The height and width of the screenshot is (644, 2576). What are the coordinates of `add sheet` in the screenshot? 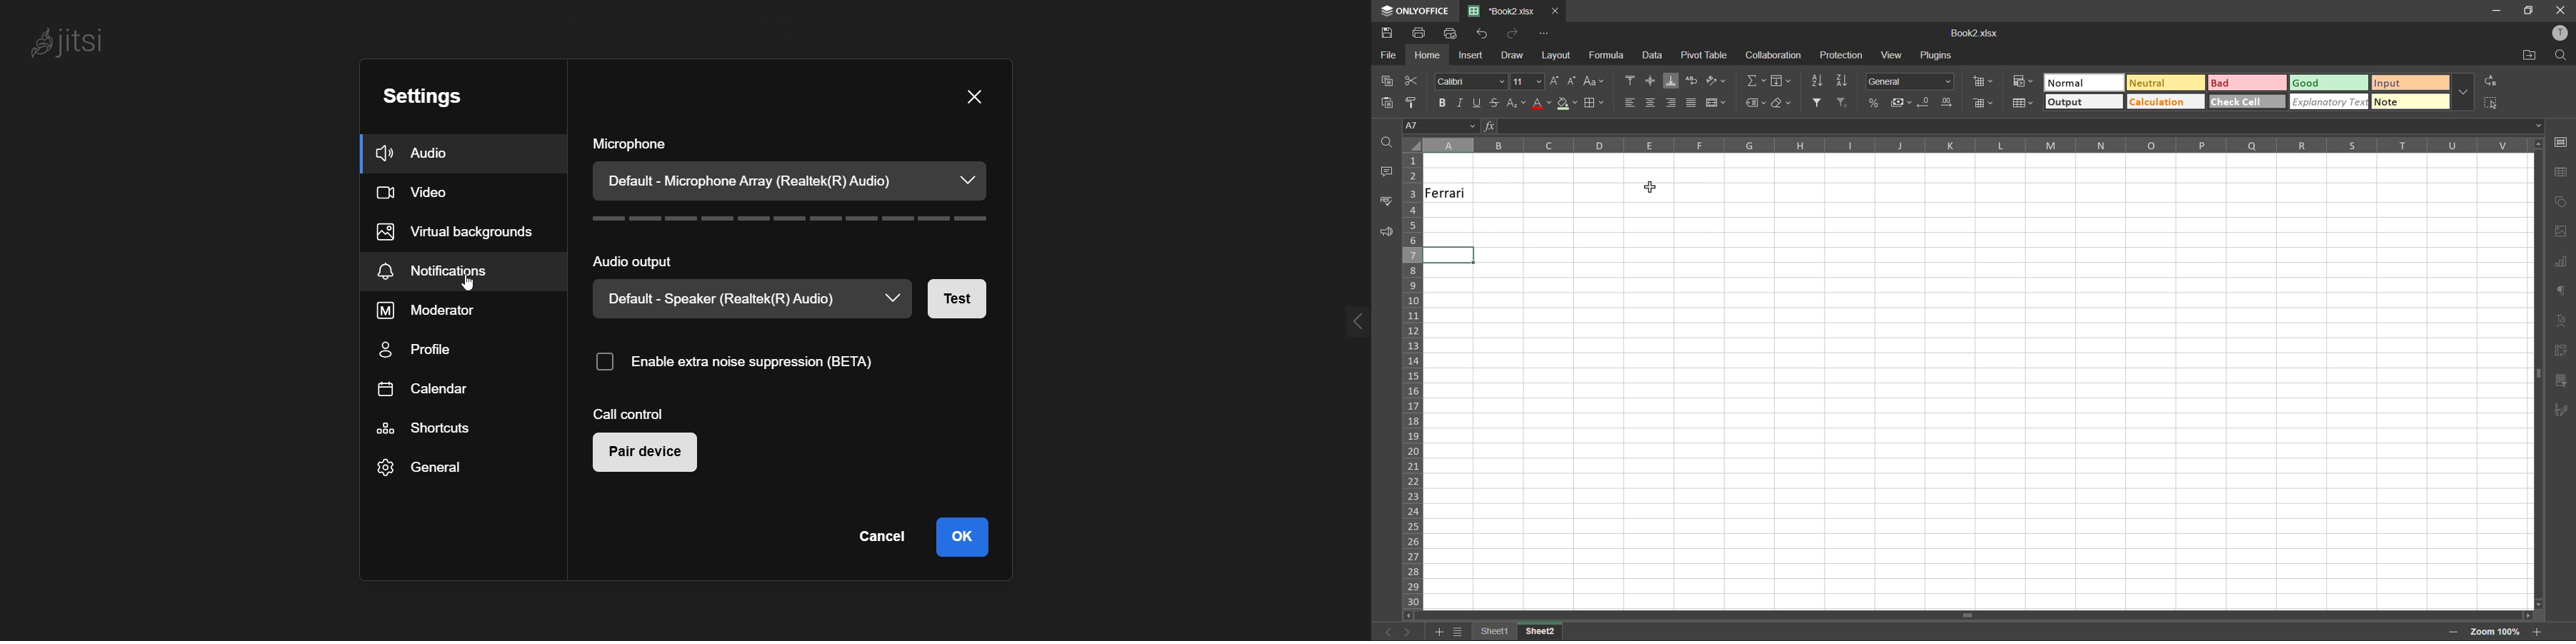 It's located at (1440, 632).